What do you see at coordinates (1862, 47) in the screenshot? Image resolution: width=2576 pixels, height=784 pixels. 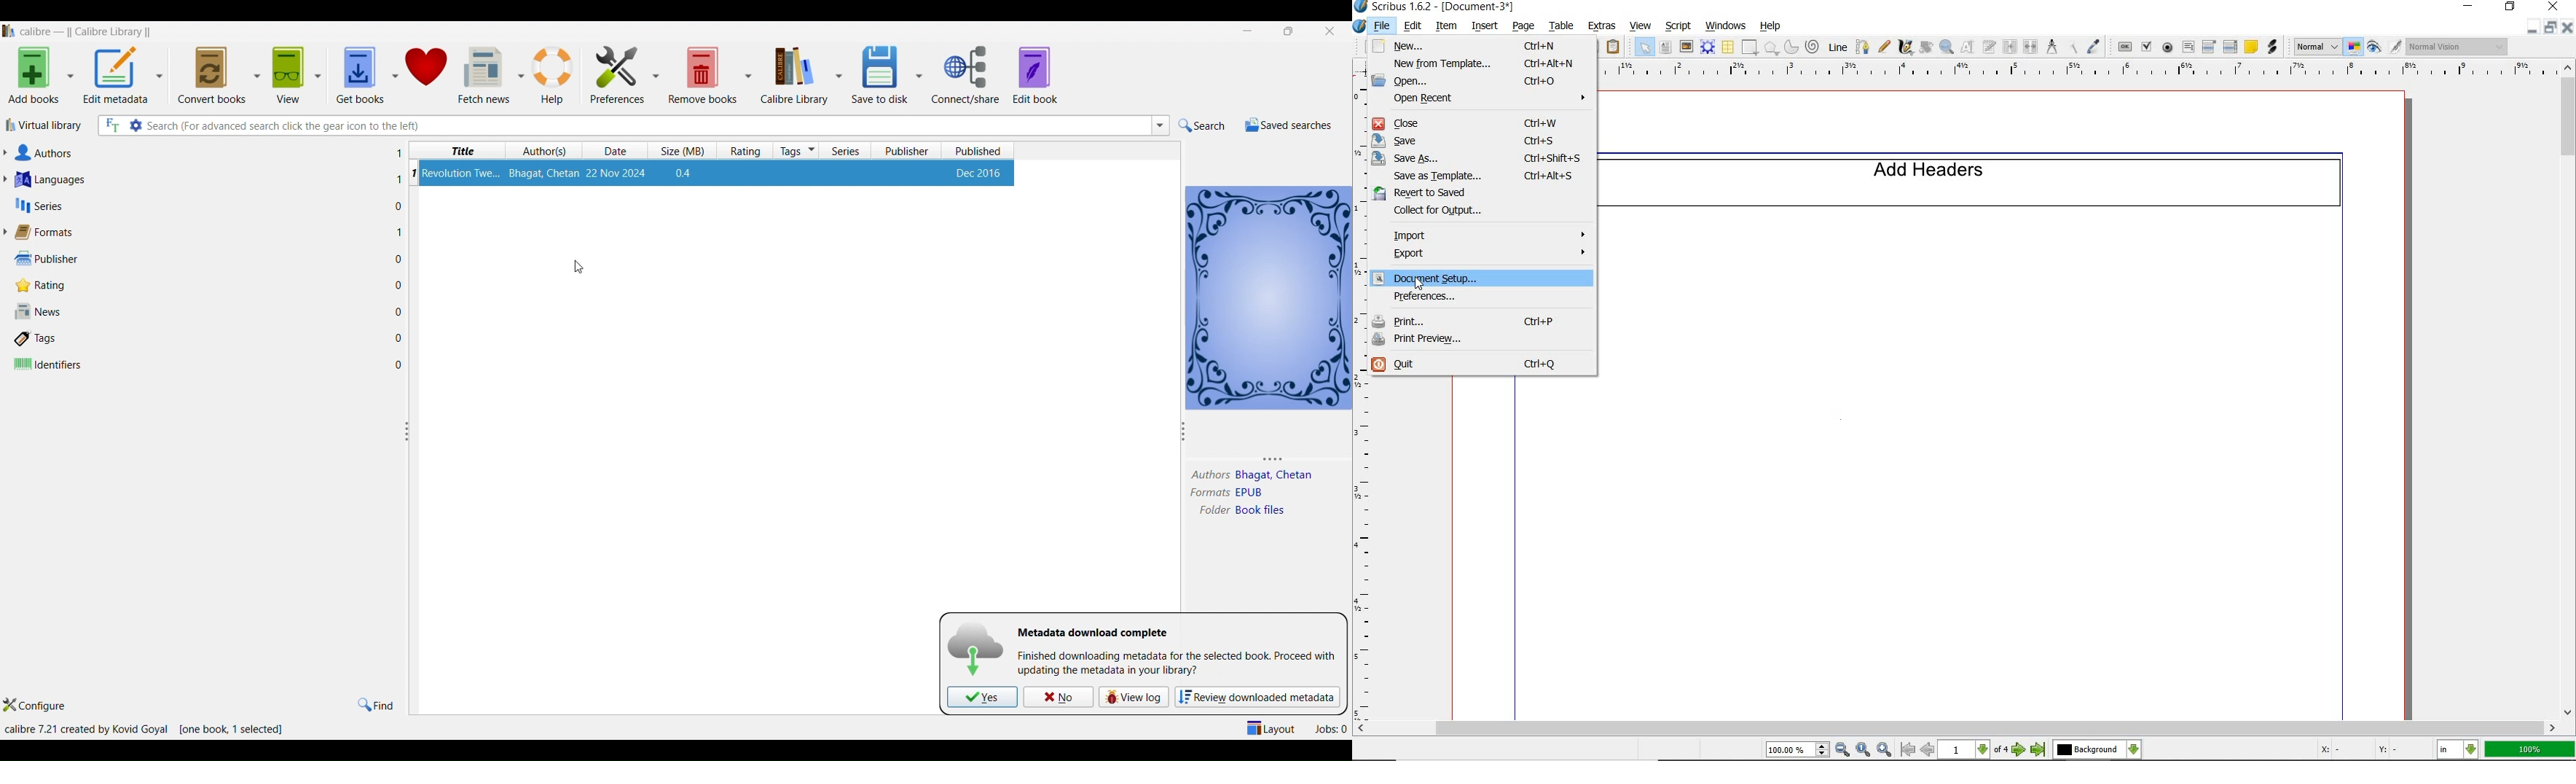 I see `Bezier curve` at bounding box center [1862, 47].